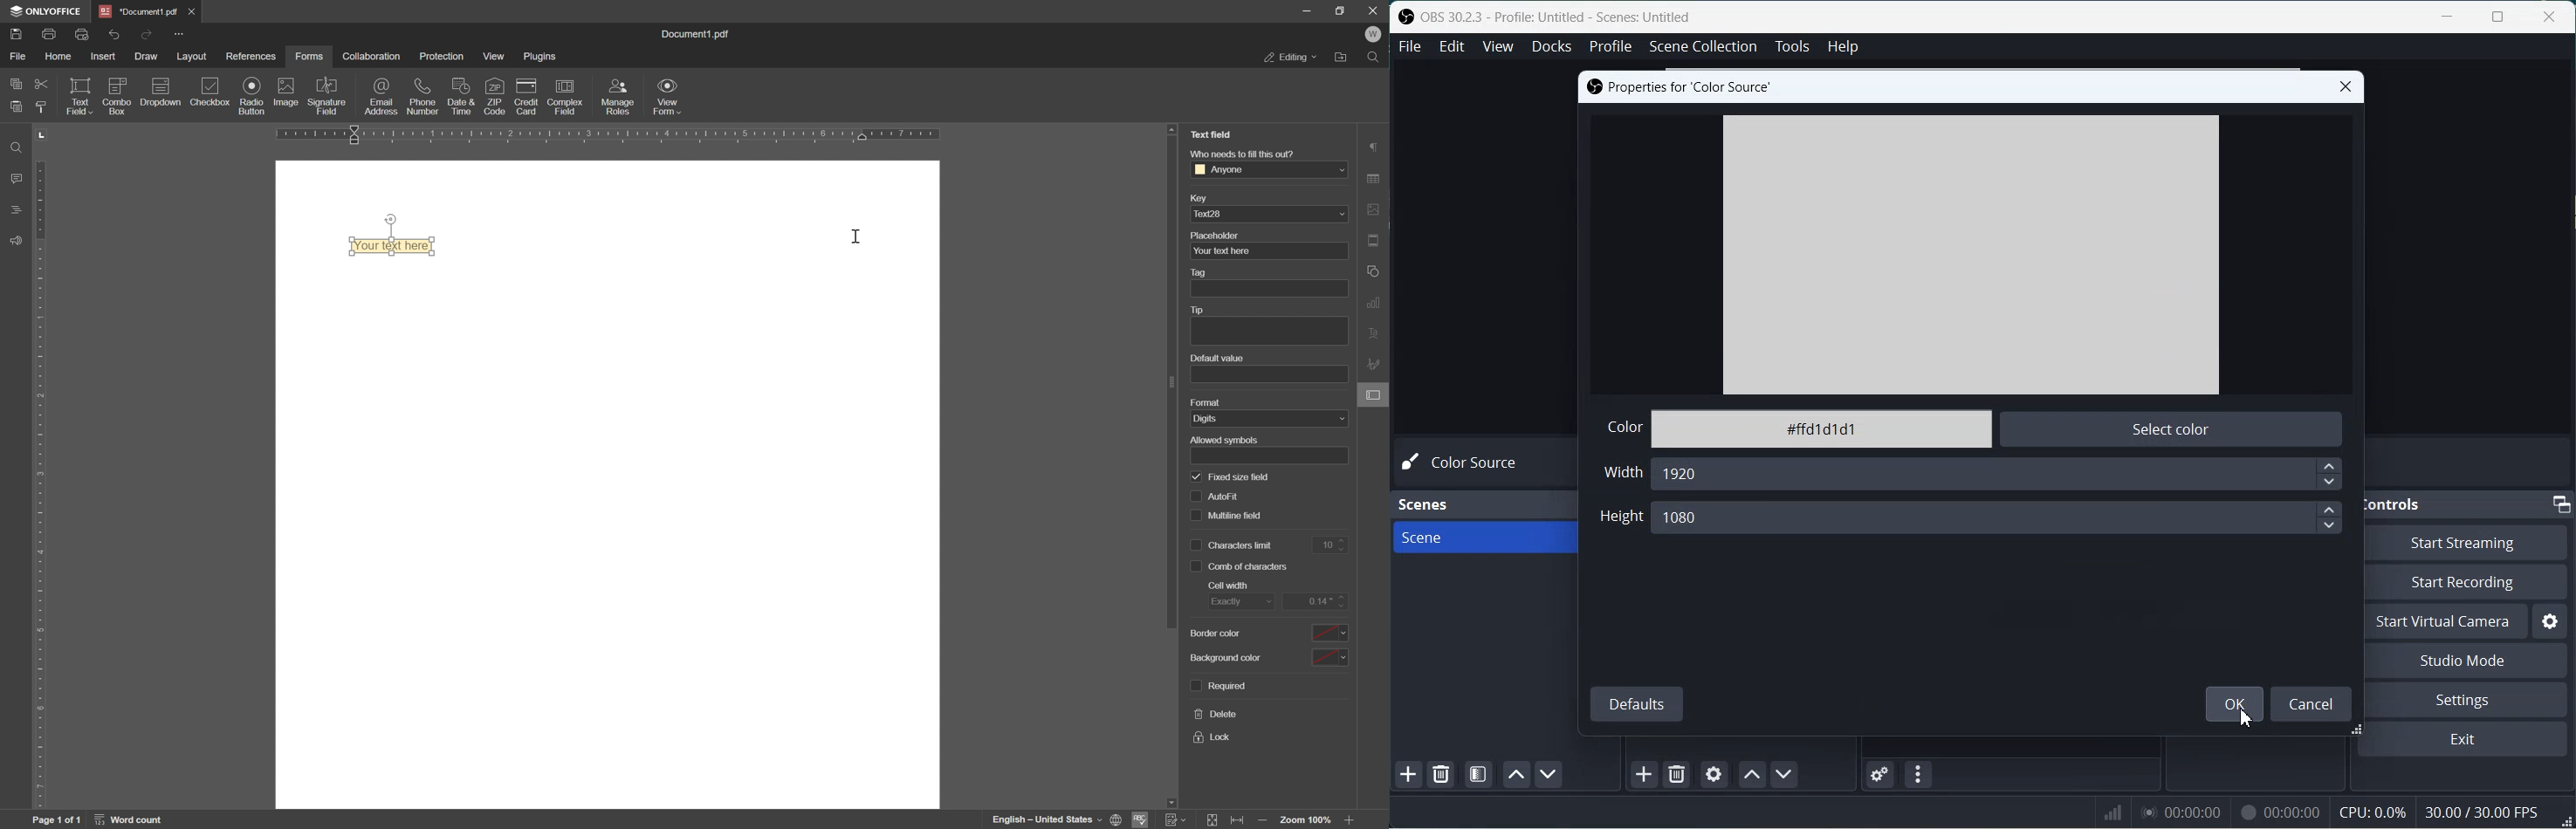 Image resolution: width=2576 pixels, height=840 pixels. What do you see at coordinates (1341, 10) in the screenshot?
I see `restore down` at bounding box center [1341, 10].